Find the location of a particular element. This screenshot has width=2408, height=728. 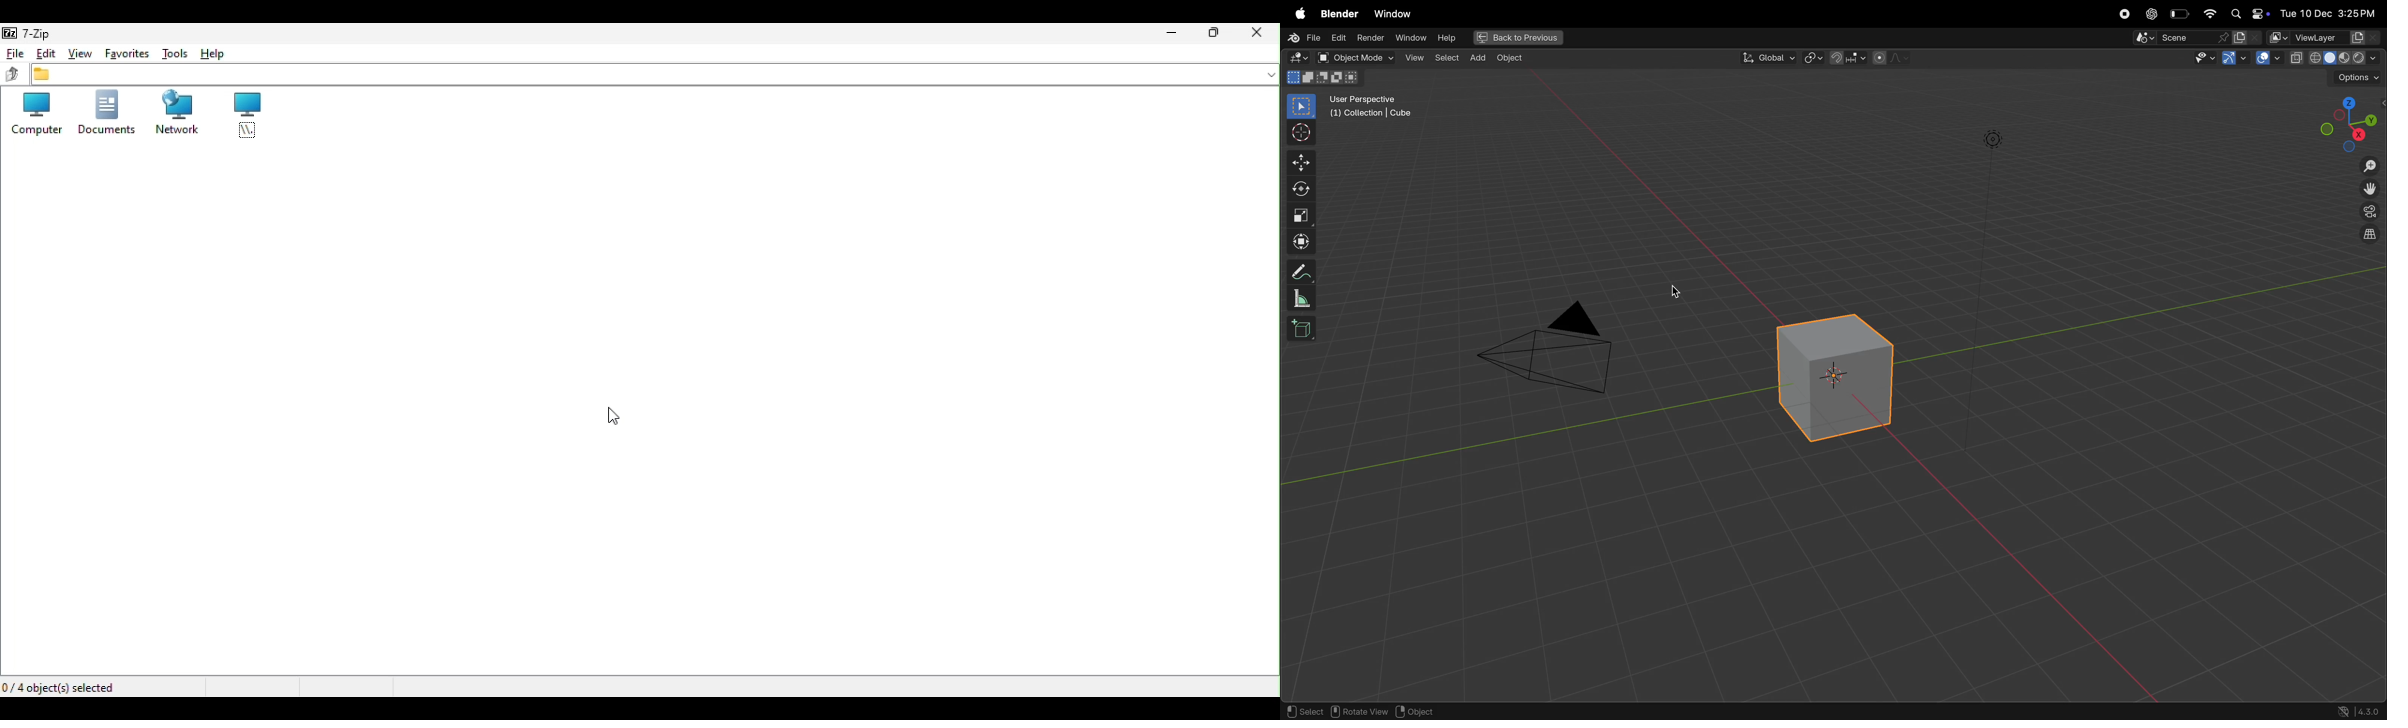

move the view is located at coordinates (2370, 190).